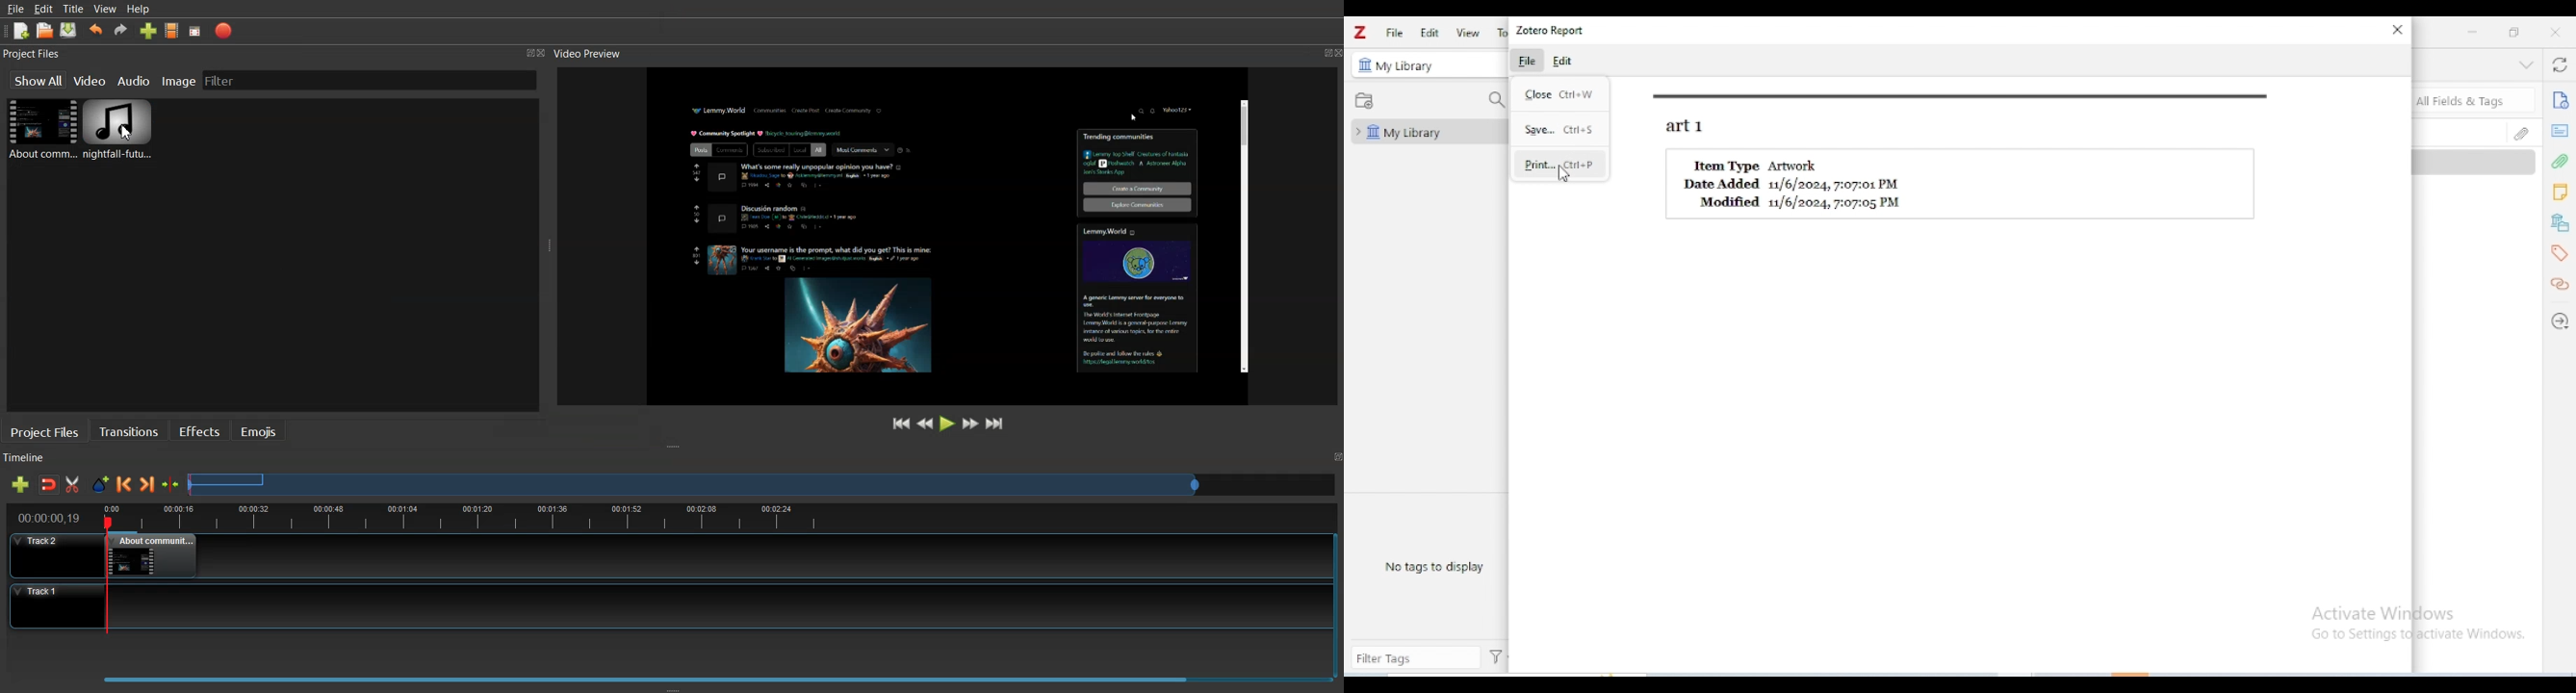  What do you see at coordinates (2559, 64) in the screenshot?
I see `sync with zotero.org` at bounding box center [2559, 64].